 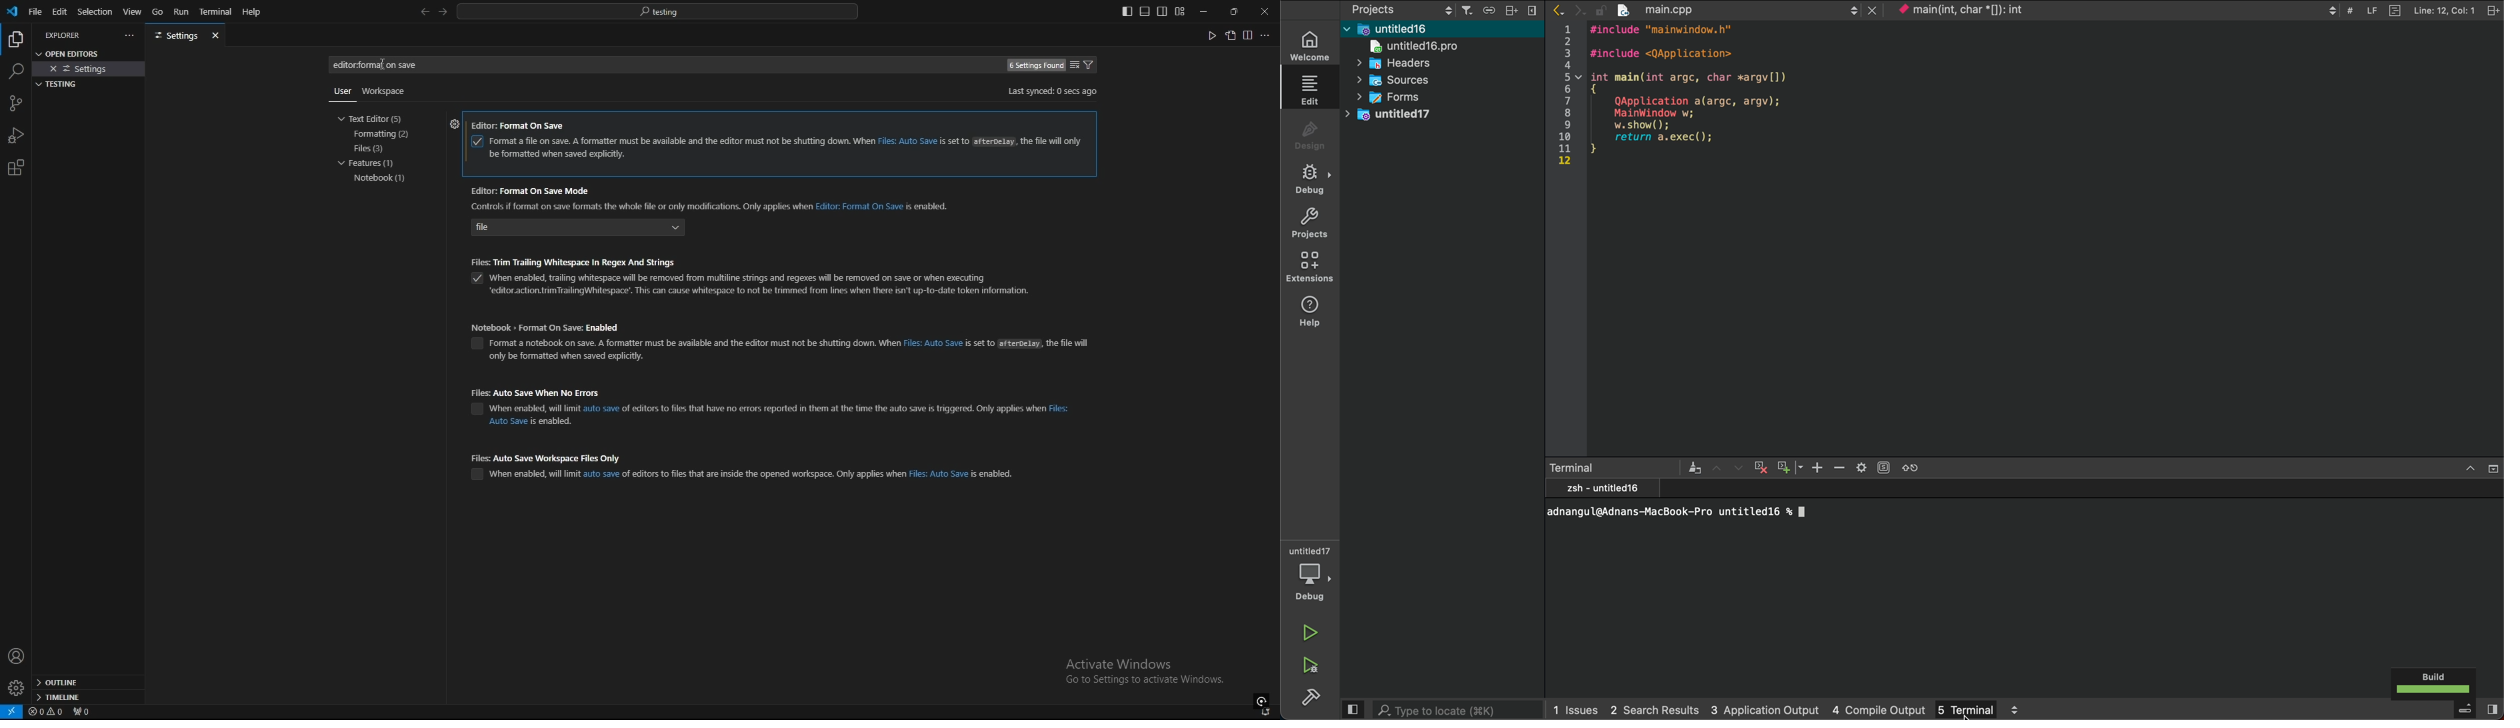 I want to click on more actions, so click(x=127, y=36).